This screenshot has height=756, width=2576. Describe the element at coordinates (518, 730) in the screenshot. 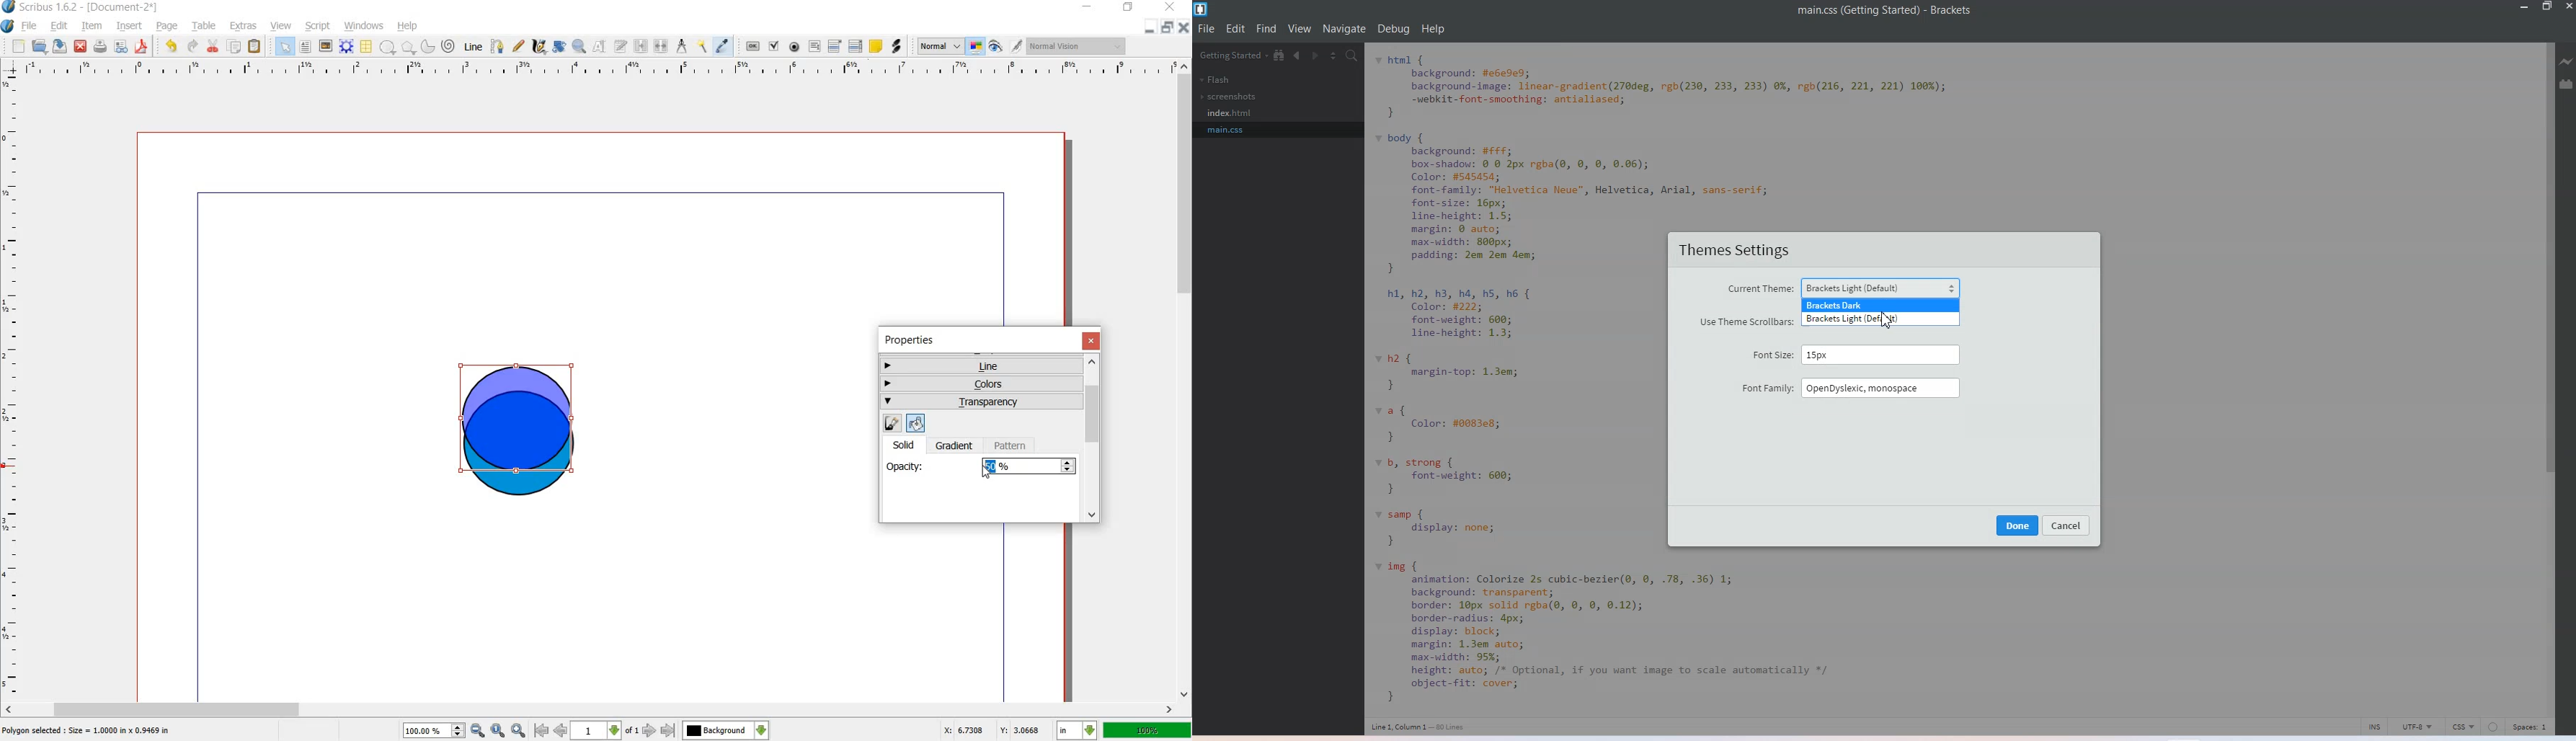

I see `zoom in` at that location.